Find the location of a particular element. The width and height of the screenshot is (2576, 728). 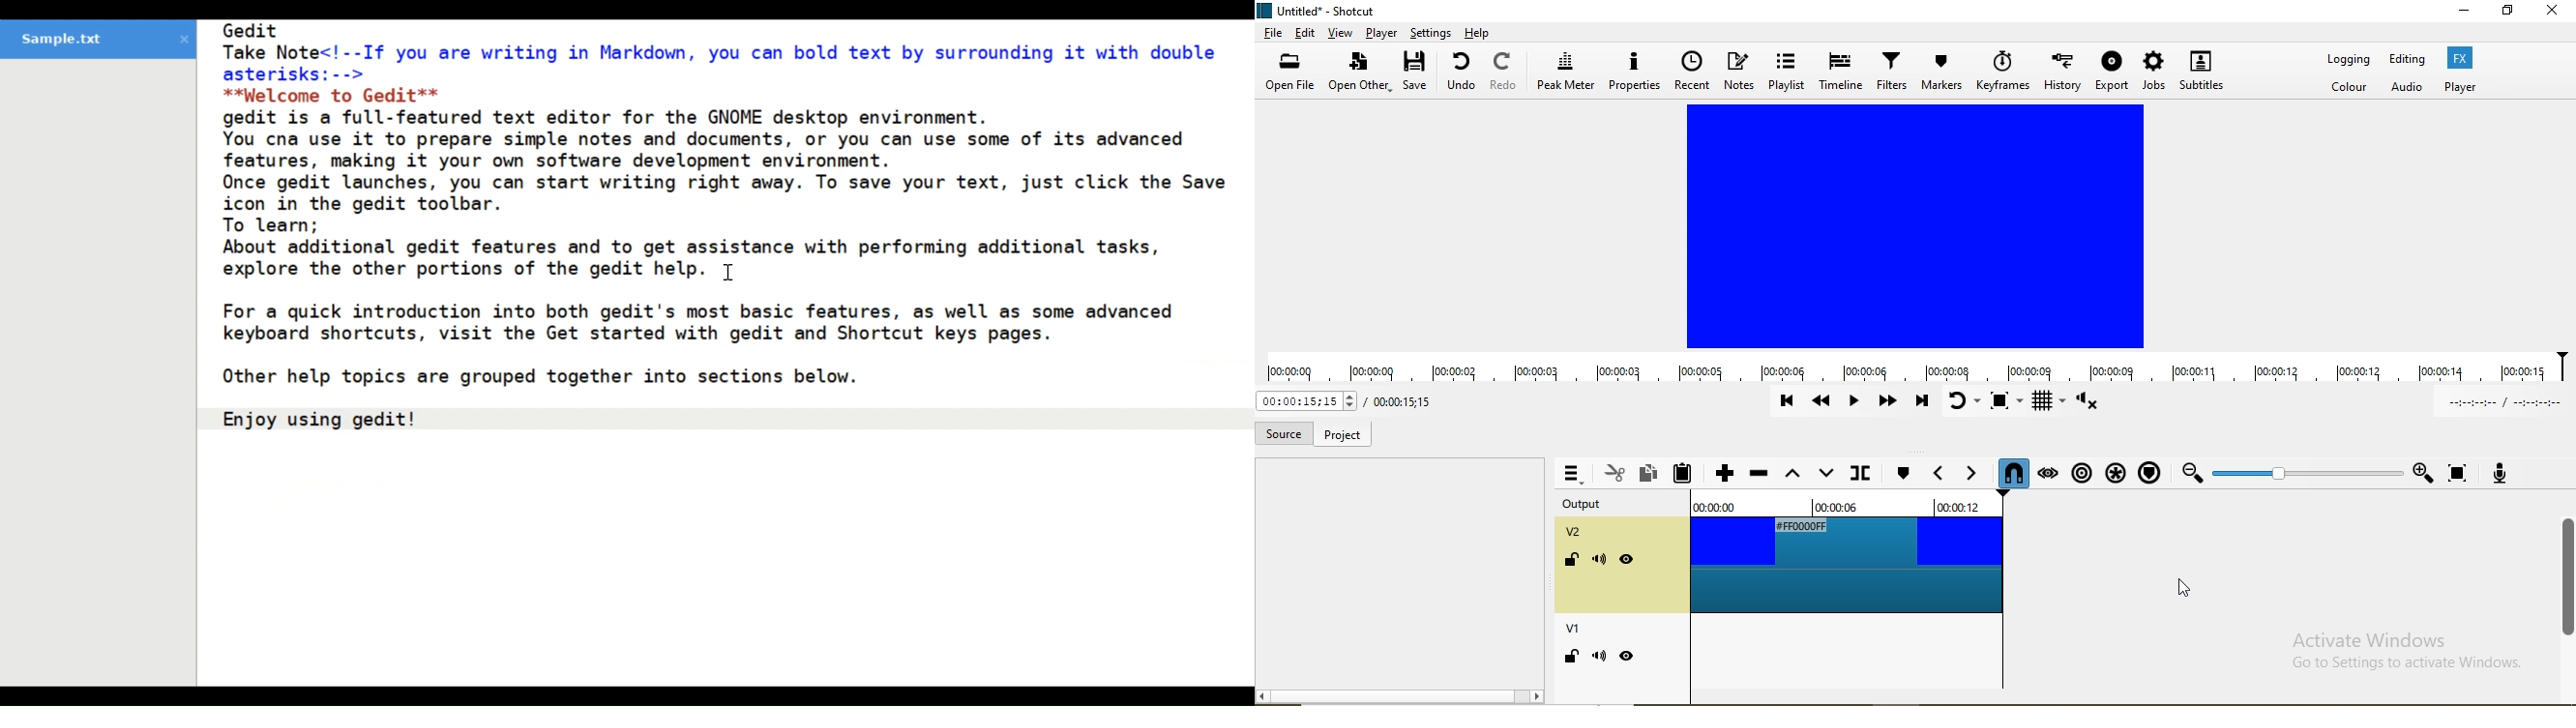

Play quickly forward is located at coordinates (1886, 404).